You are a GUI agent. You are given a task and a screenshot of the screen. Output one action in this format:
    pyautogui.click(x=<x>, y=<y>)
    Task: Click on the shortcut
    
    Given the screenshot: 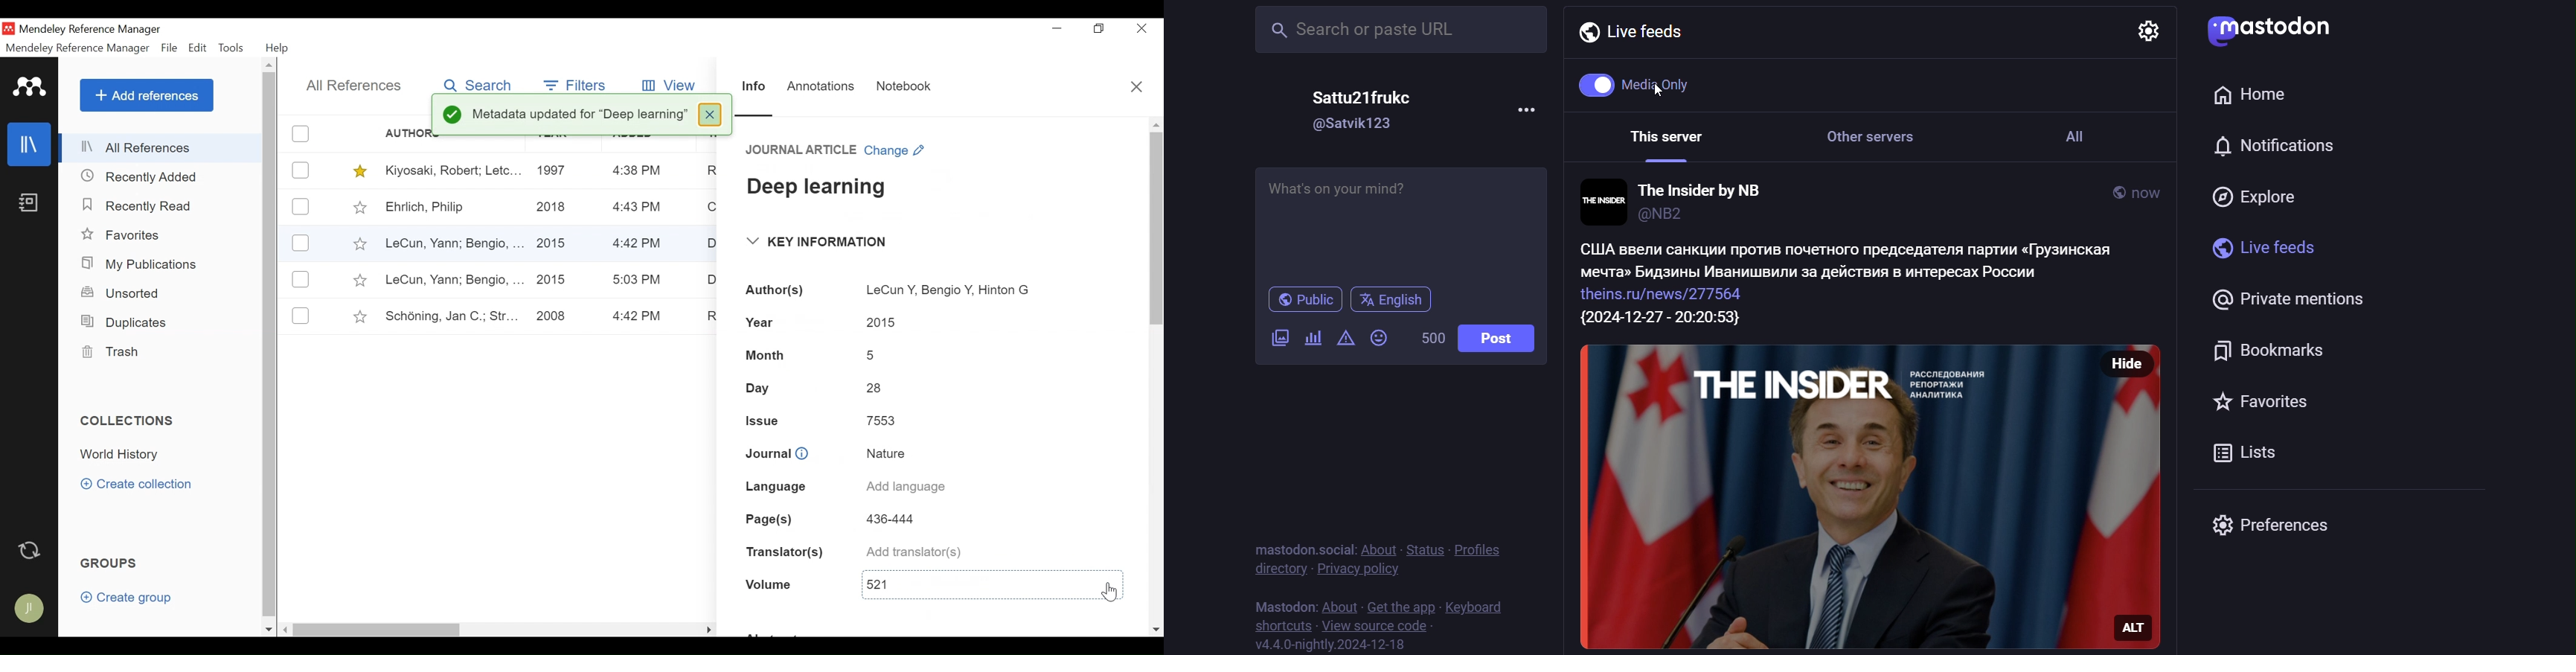 What is the action you would take?
    pyautogui.click(x=1278, y=625)
    